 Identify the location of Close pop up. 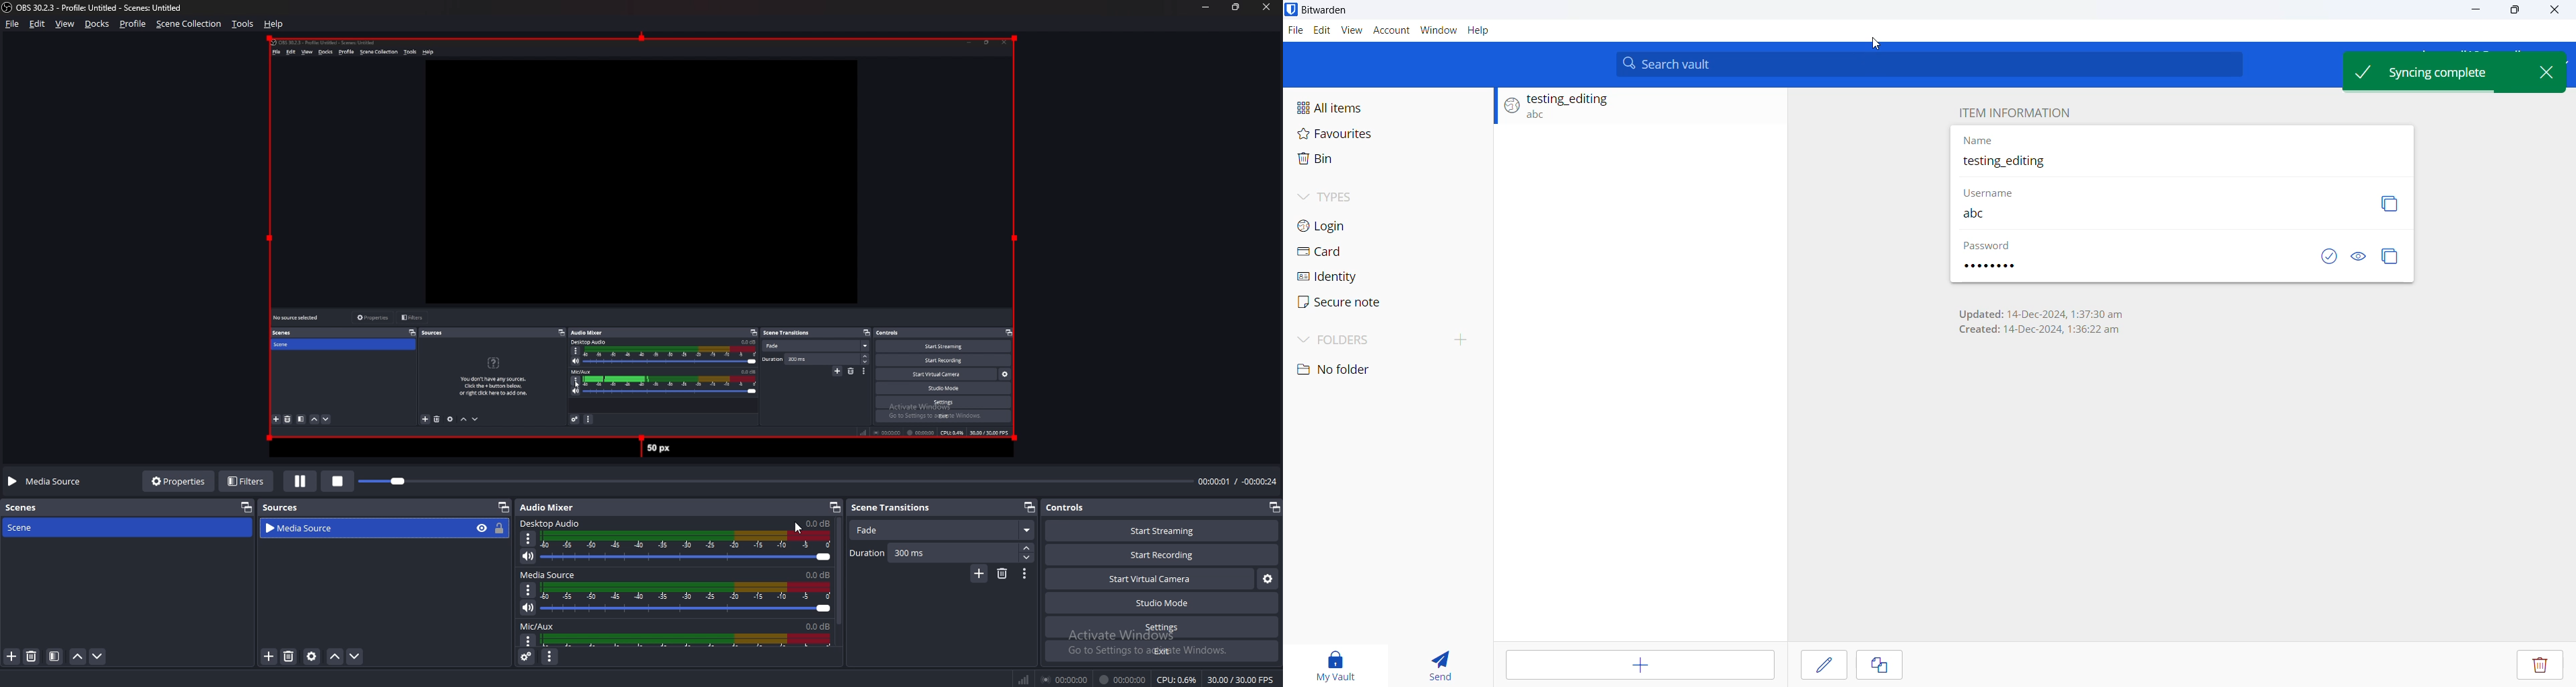
(2538, 71).